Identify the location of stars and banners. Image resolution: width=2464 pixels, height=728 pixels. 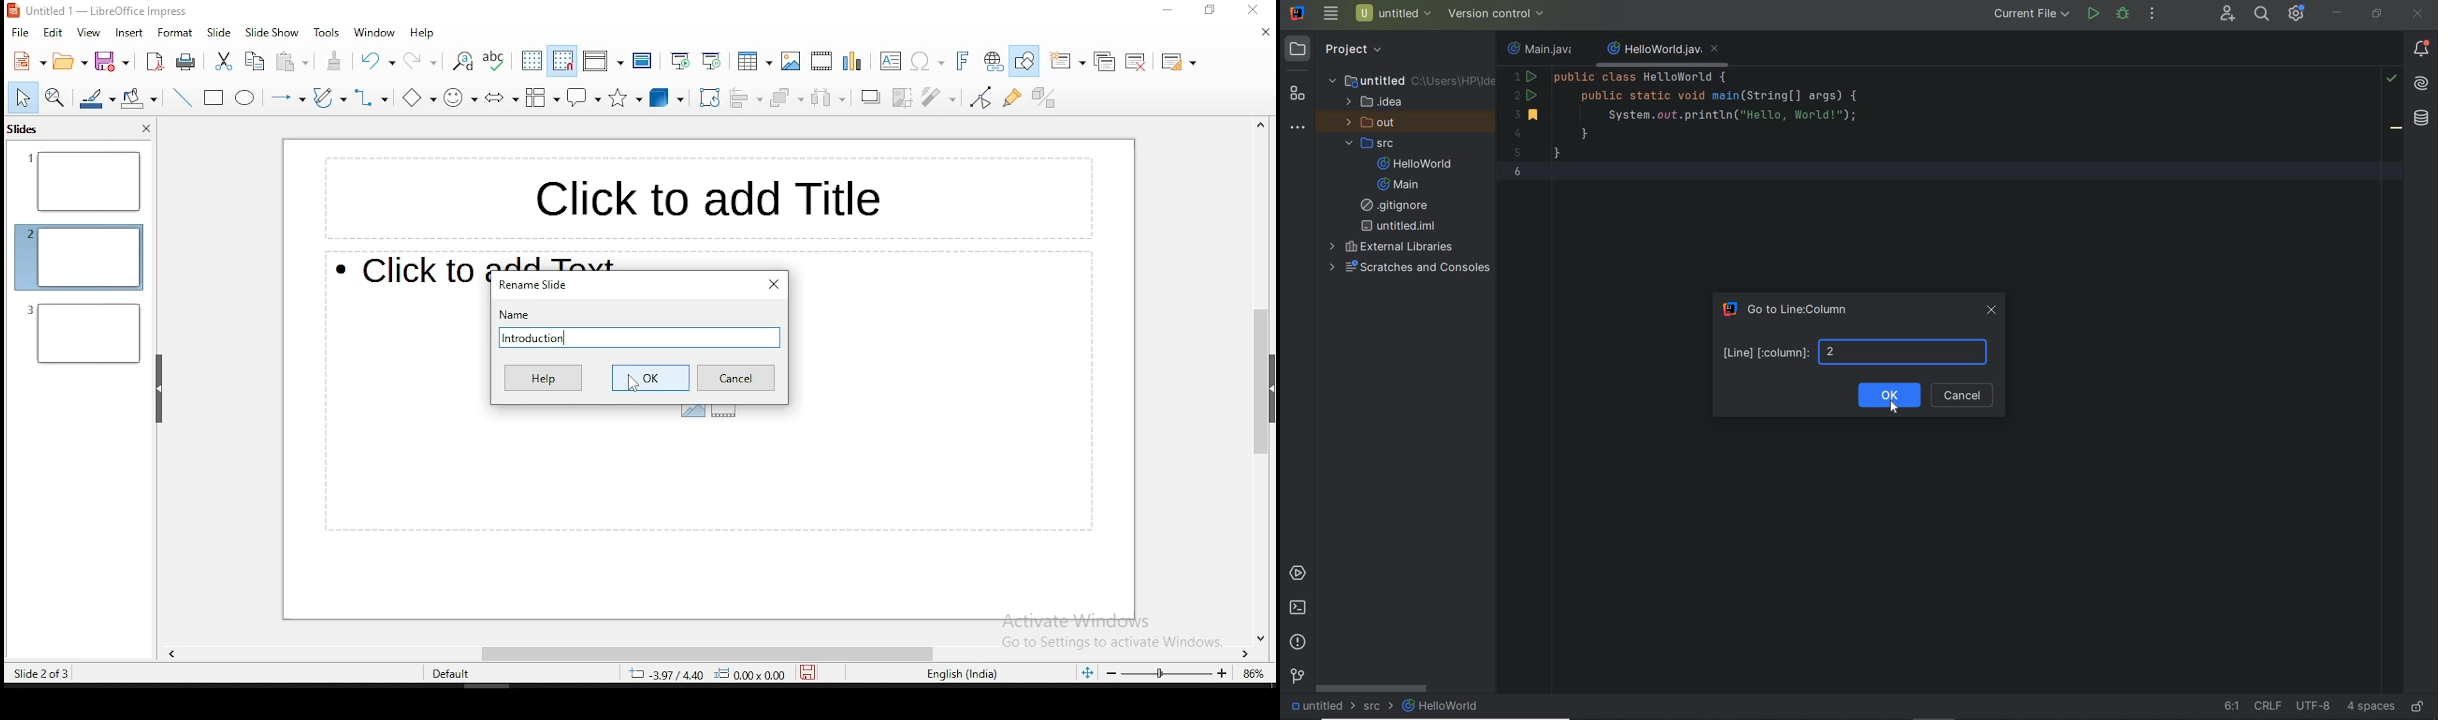
(628, 99).